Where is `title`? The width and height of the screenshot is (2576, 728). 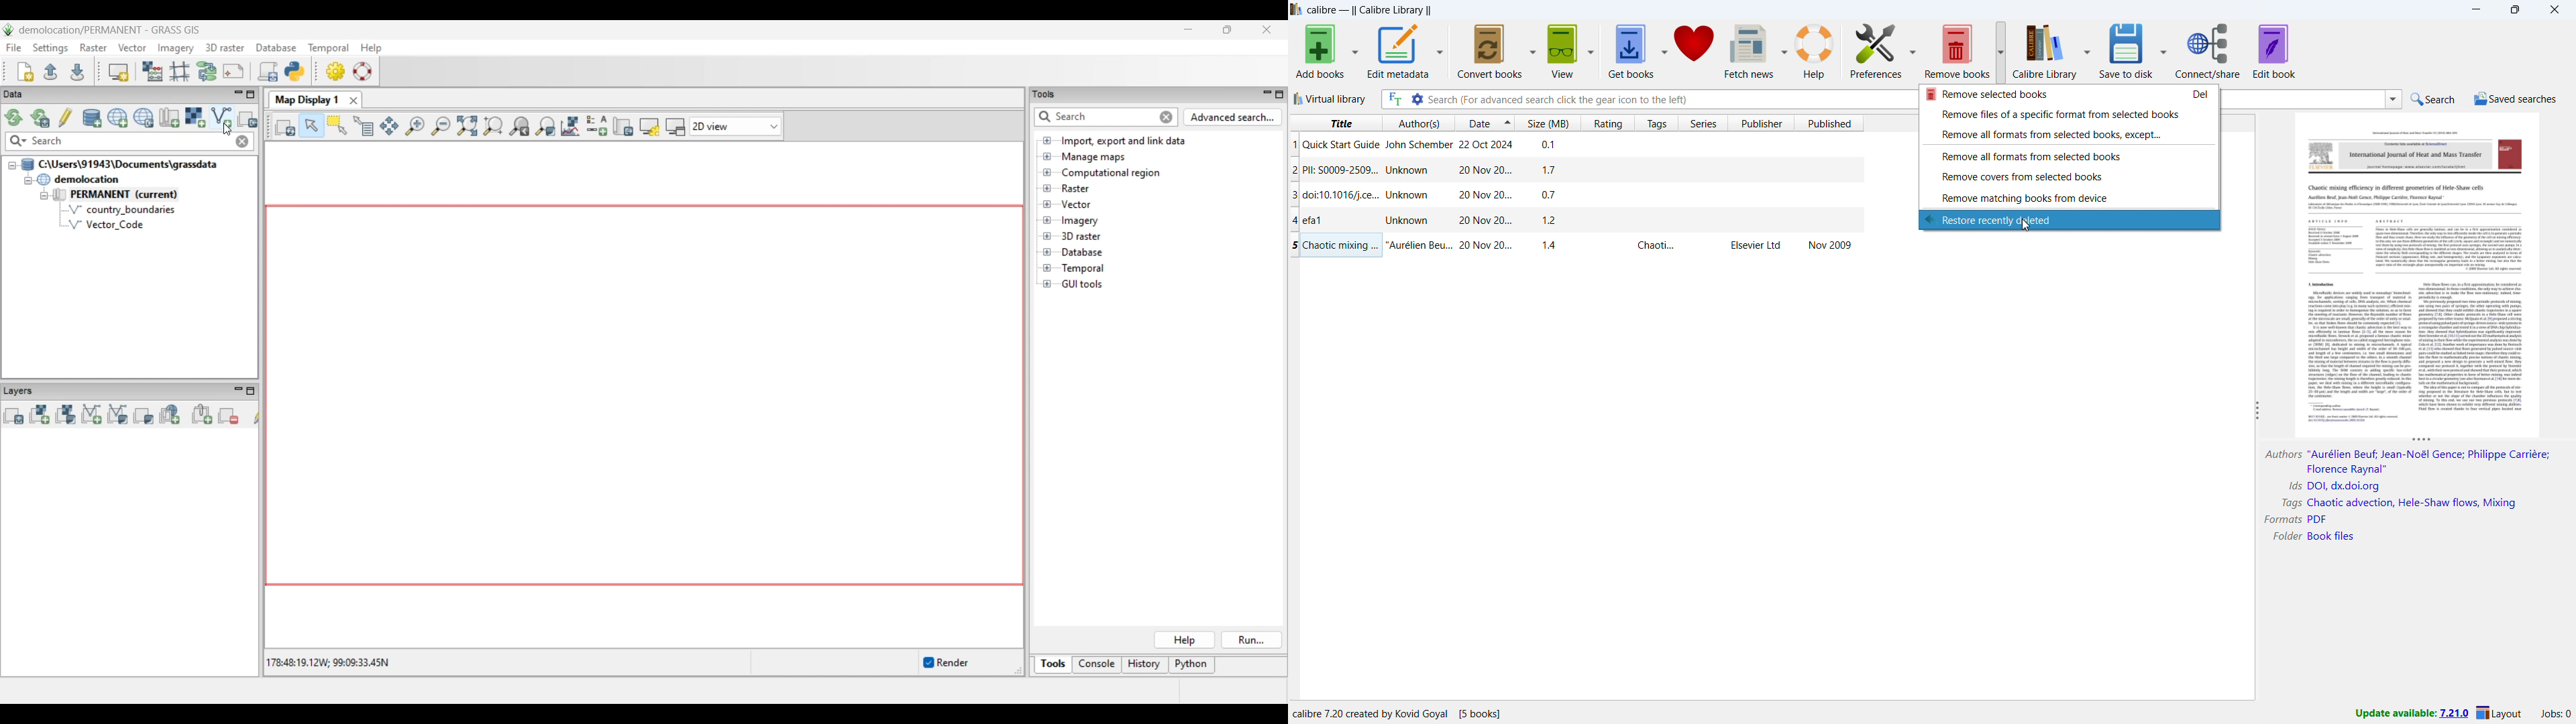 title is located at coordinates (1370, 10).